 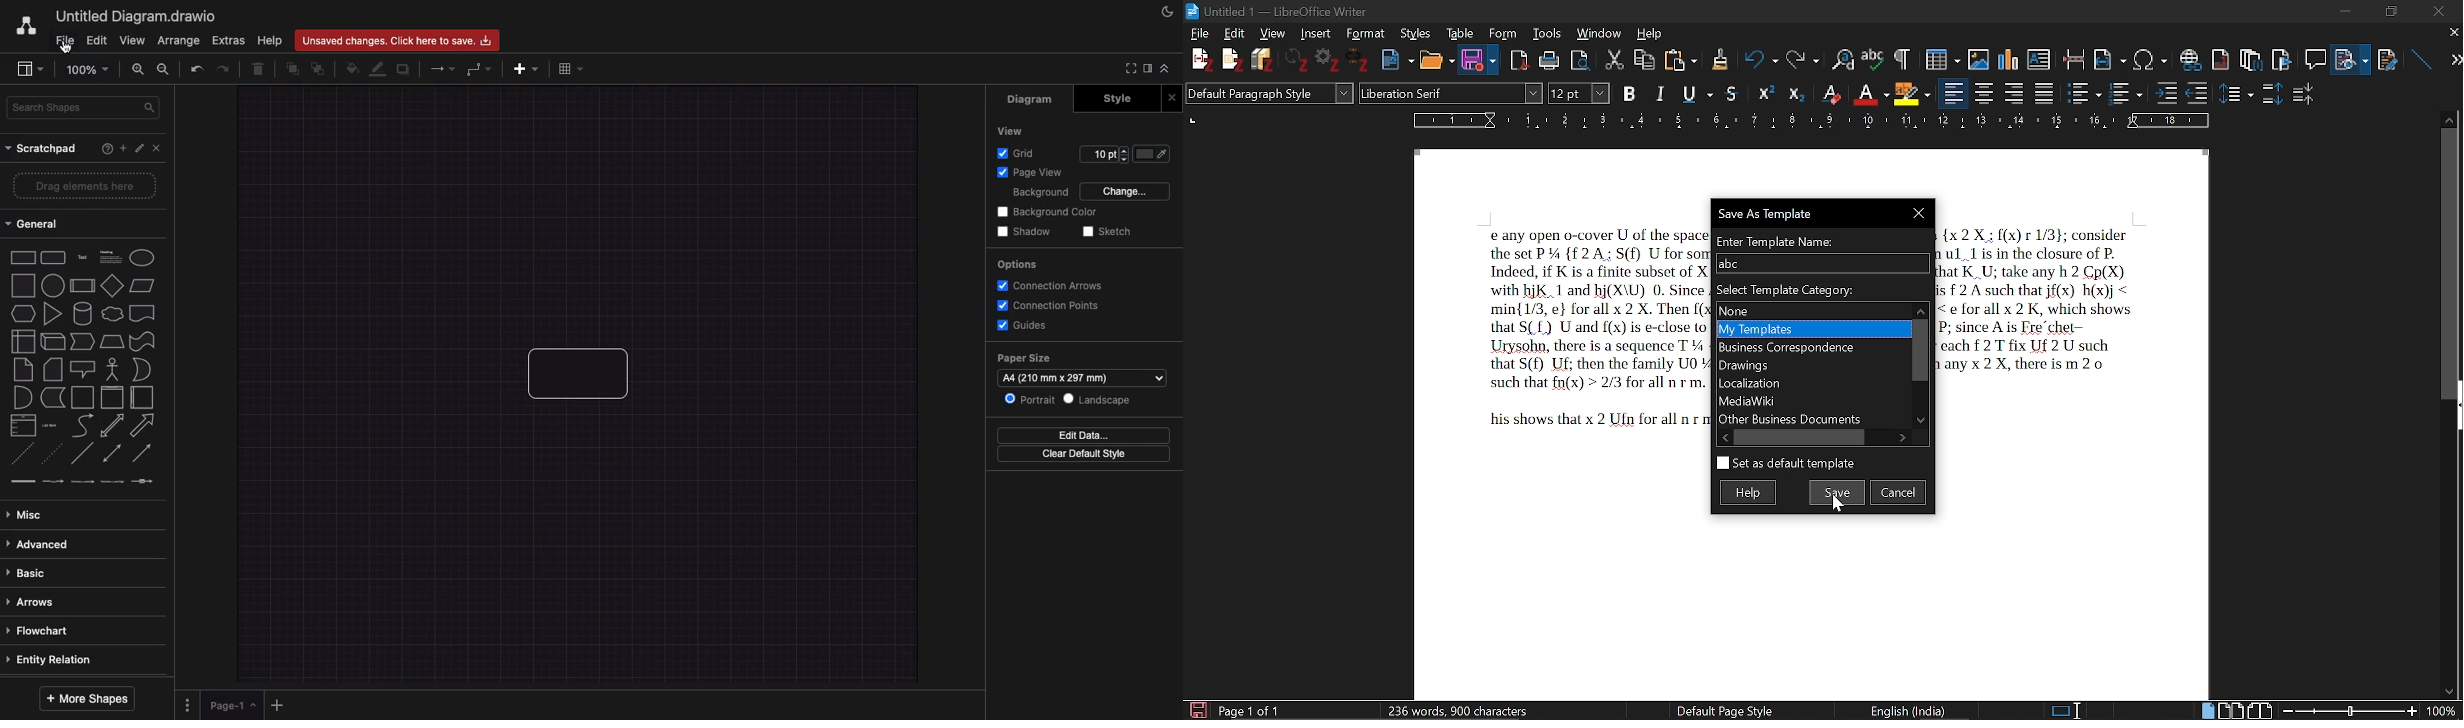 I want to click on Unsaved changes. Click here to save., so click(x=397, y=39).